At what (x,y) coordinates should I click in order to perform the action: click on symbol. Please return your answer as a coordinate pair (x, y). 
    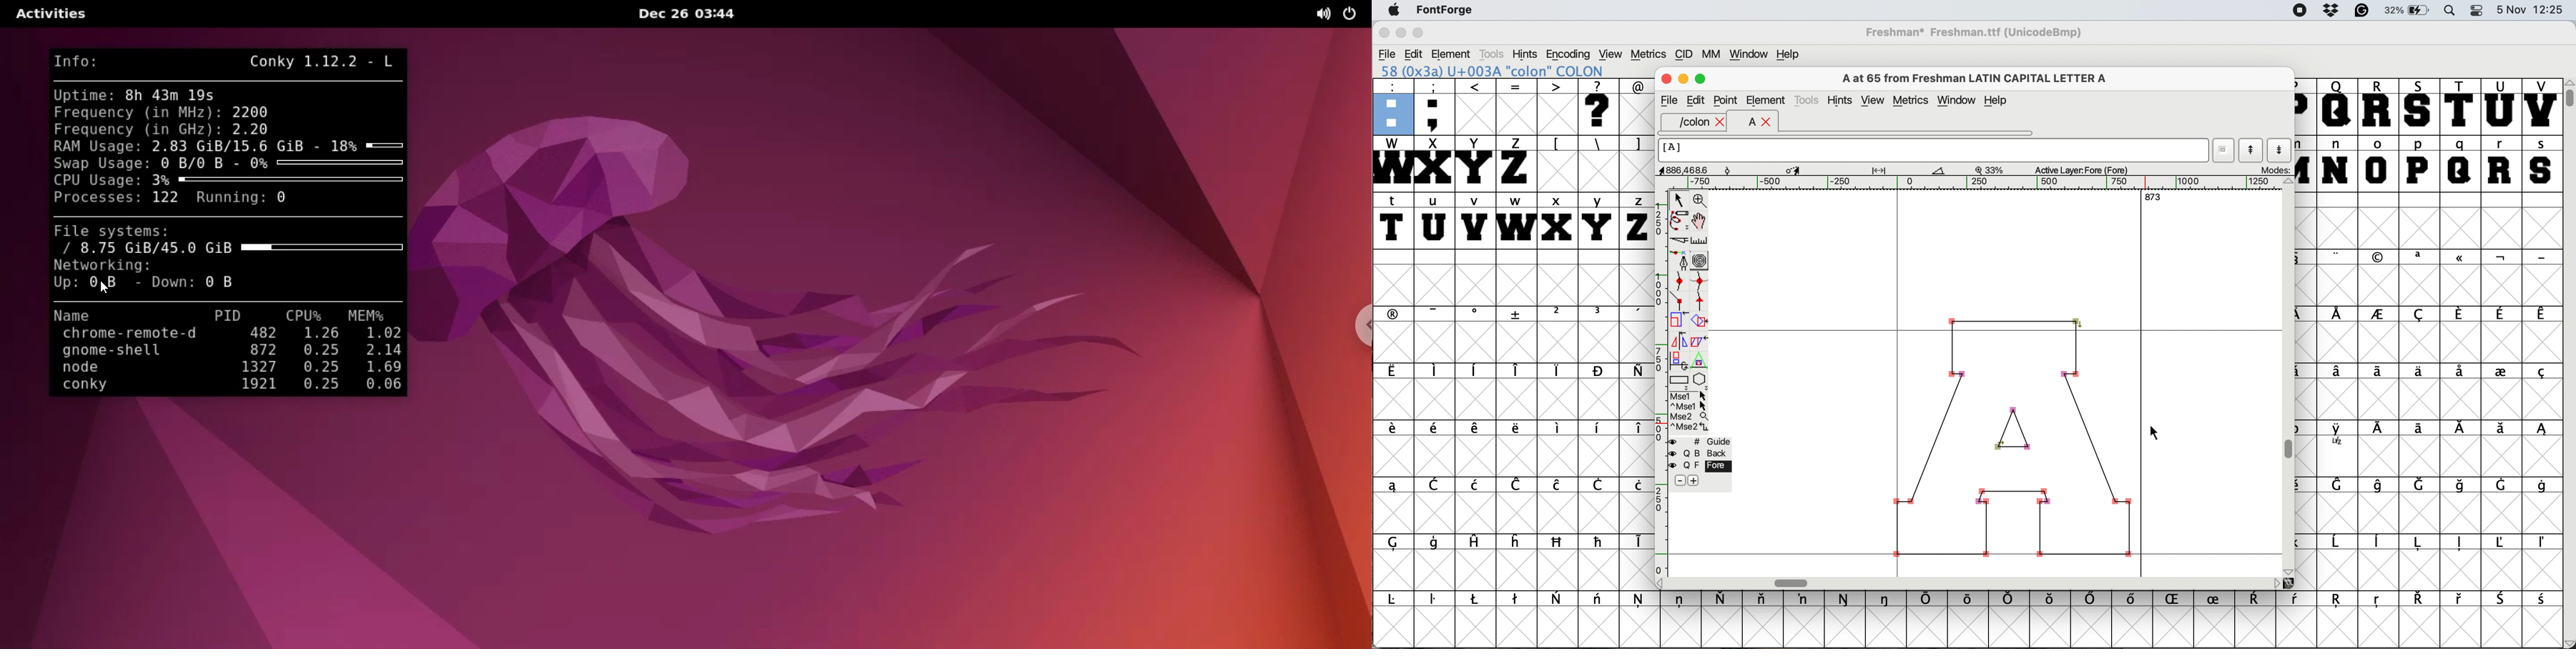
    Looking at the image, I should click on (1437, 372).